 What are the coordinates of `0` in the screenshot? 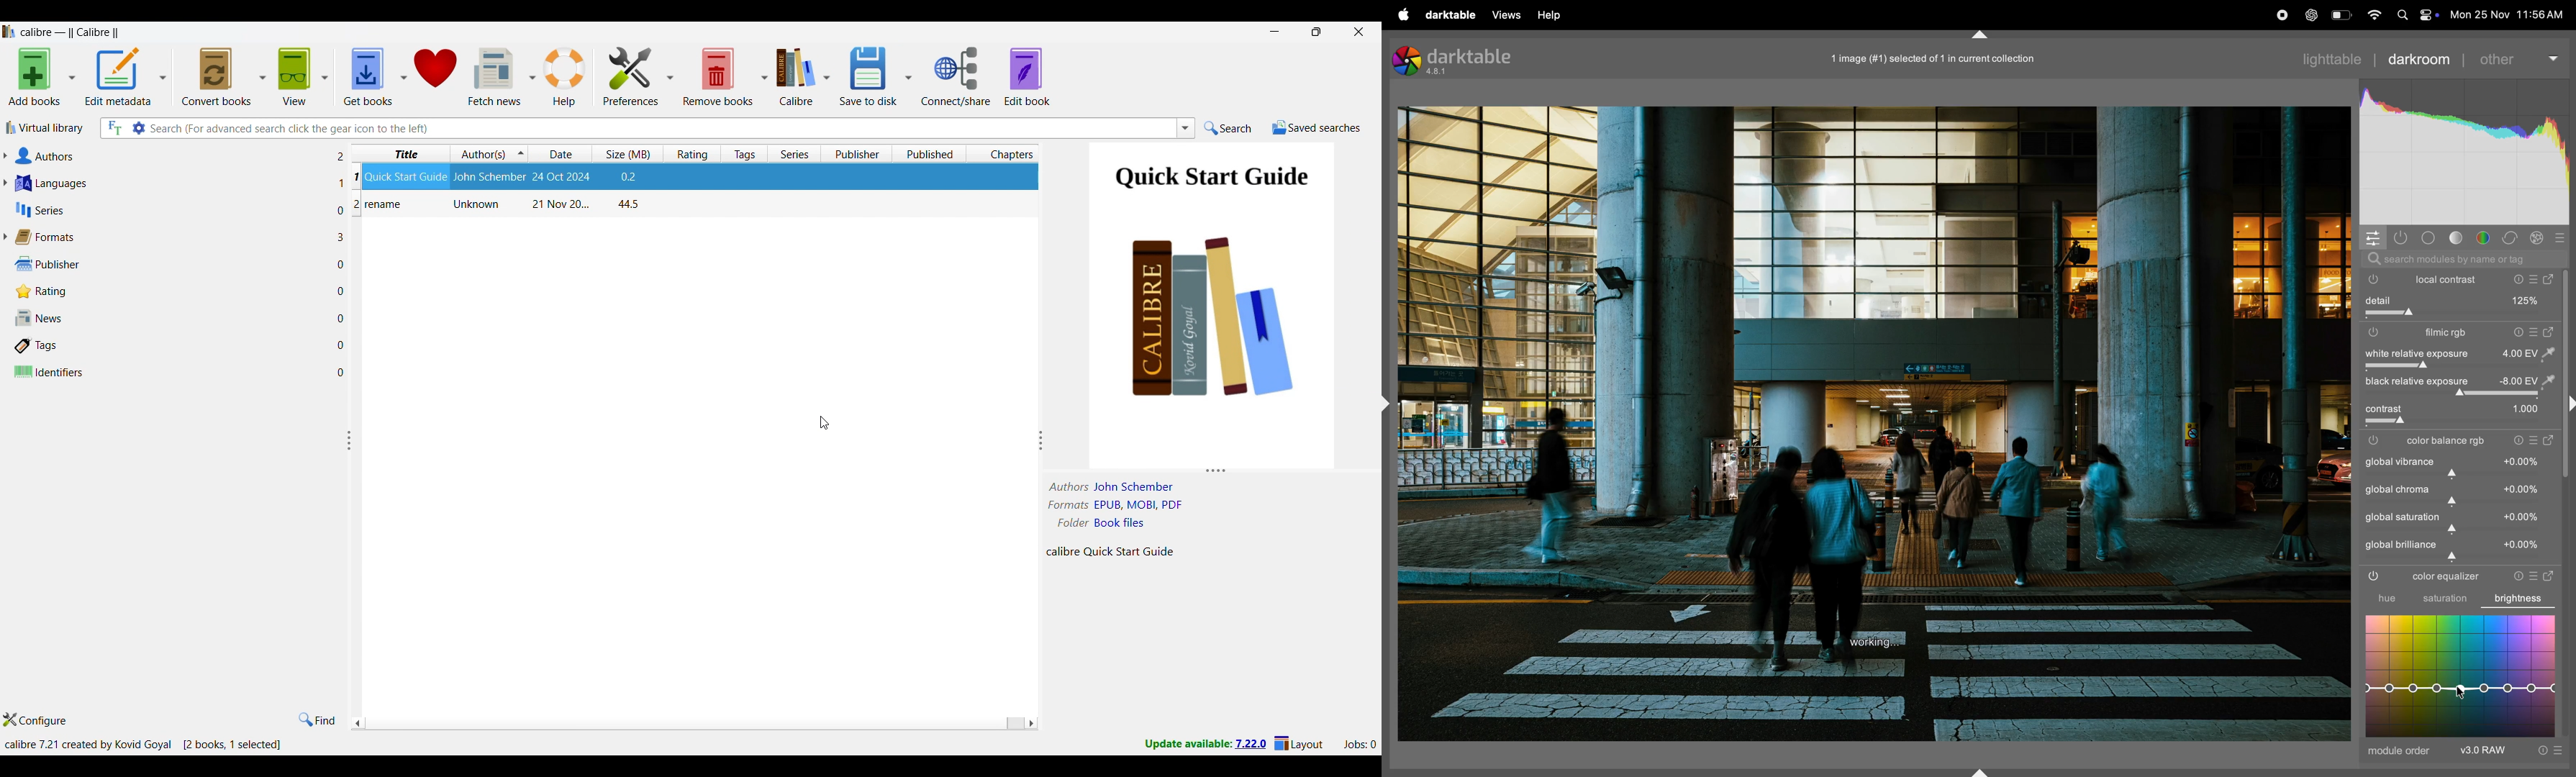 It's located at (344, 344).